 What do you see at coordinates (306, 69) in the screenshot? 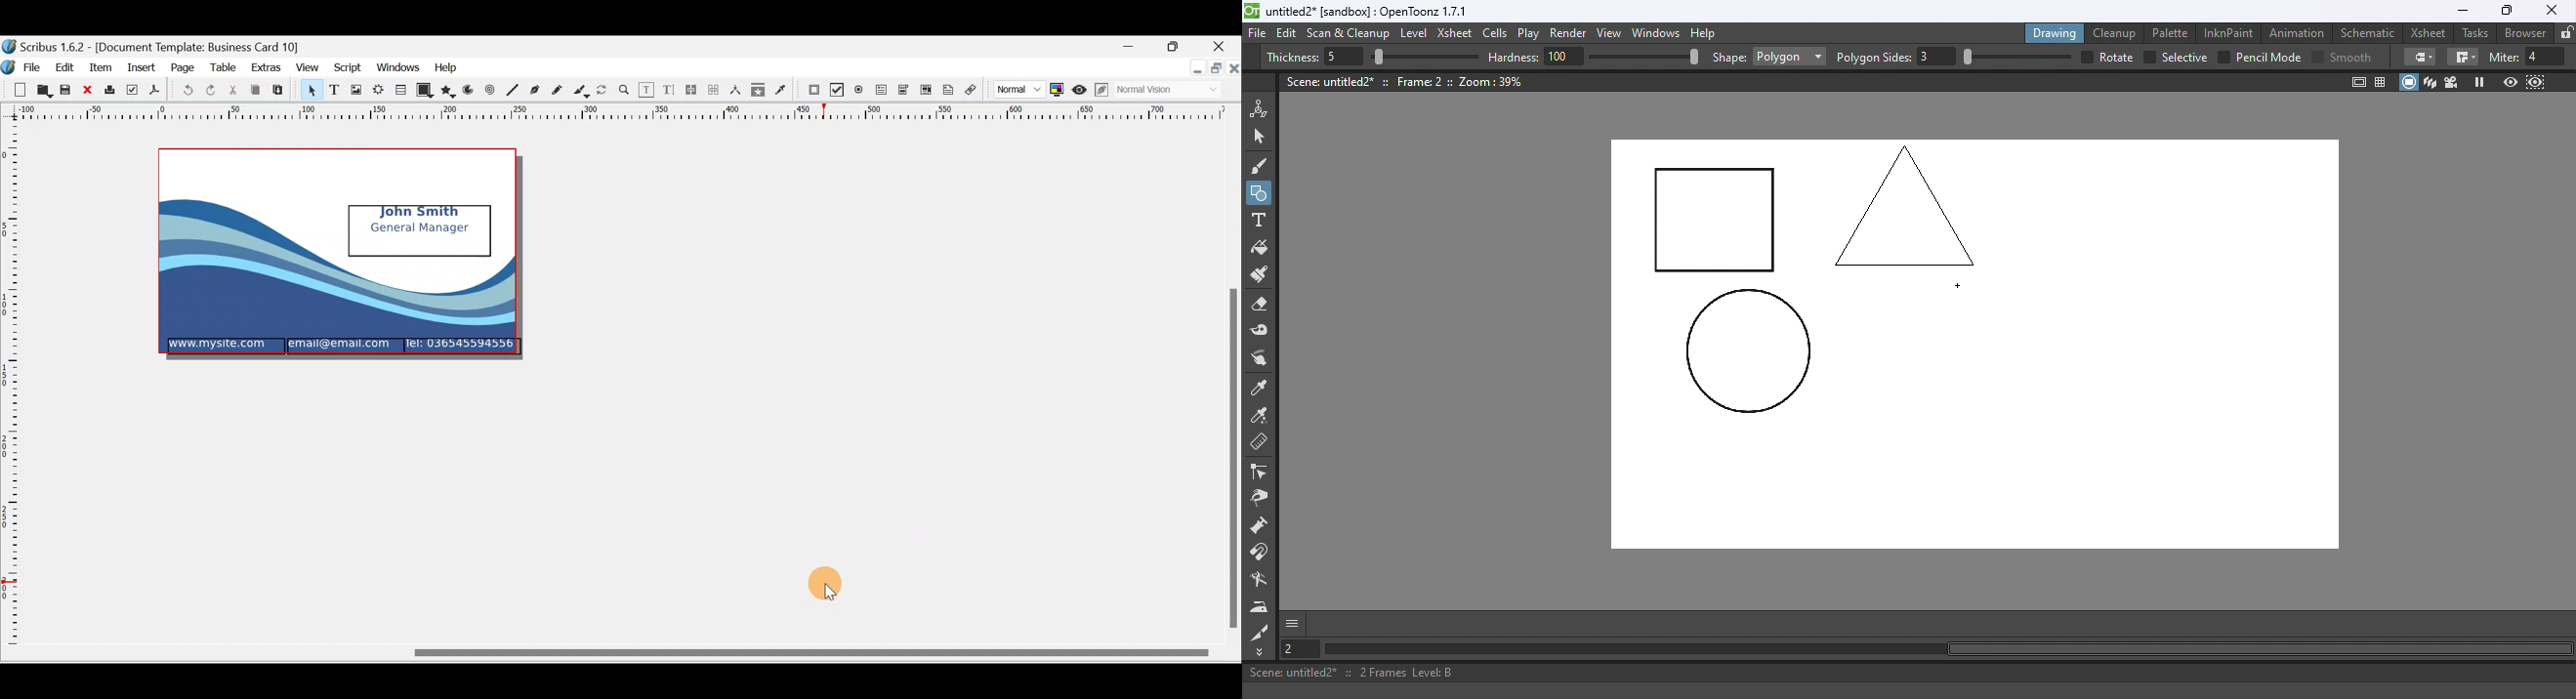
I see `View` at bounding box center [306, 69].